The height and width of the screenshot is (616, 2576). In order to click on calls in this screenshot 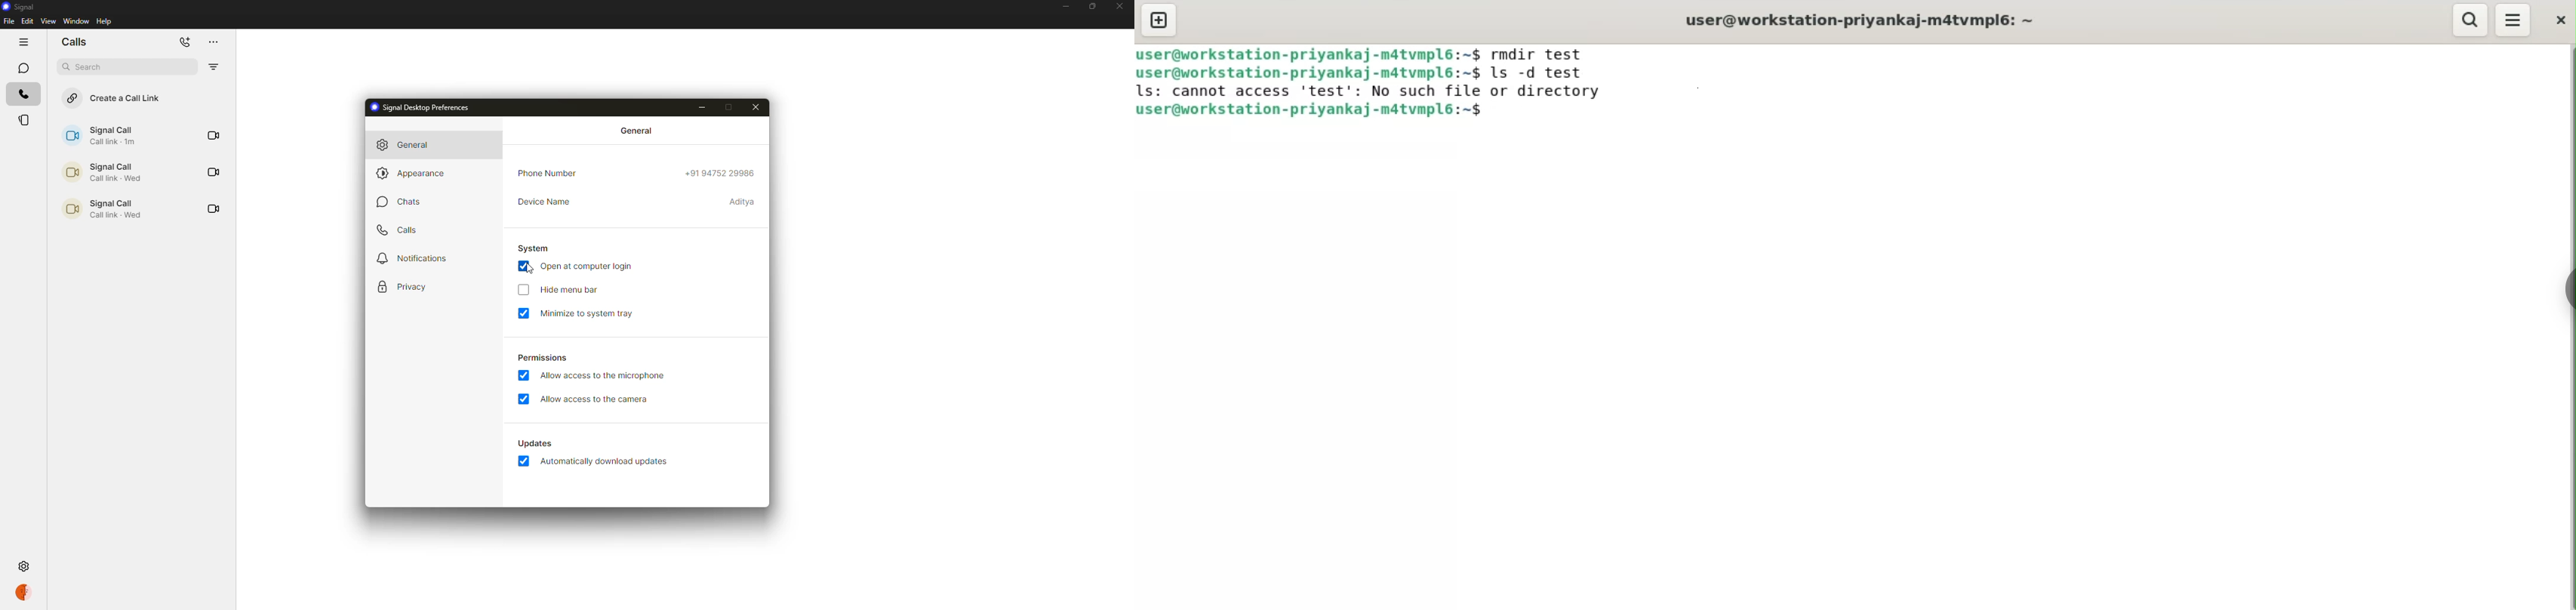, I will do `click(22, 93)`.